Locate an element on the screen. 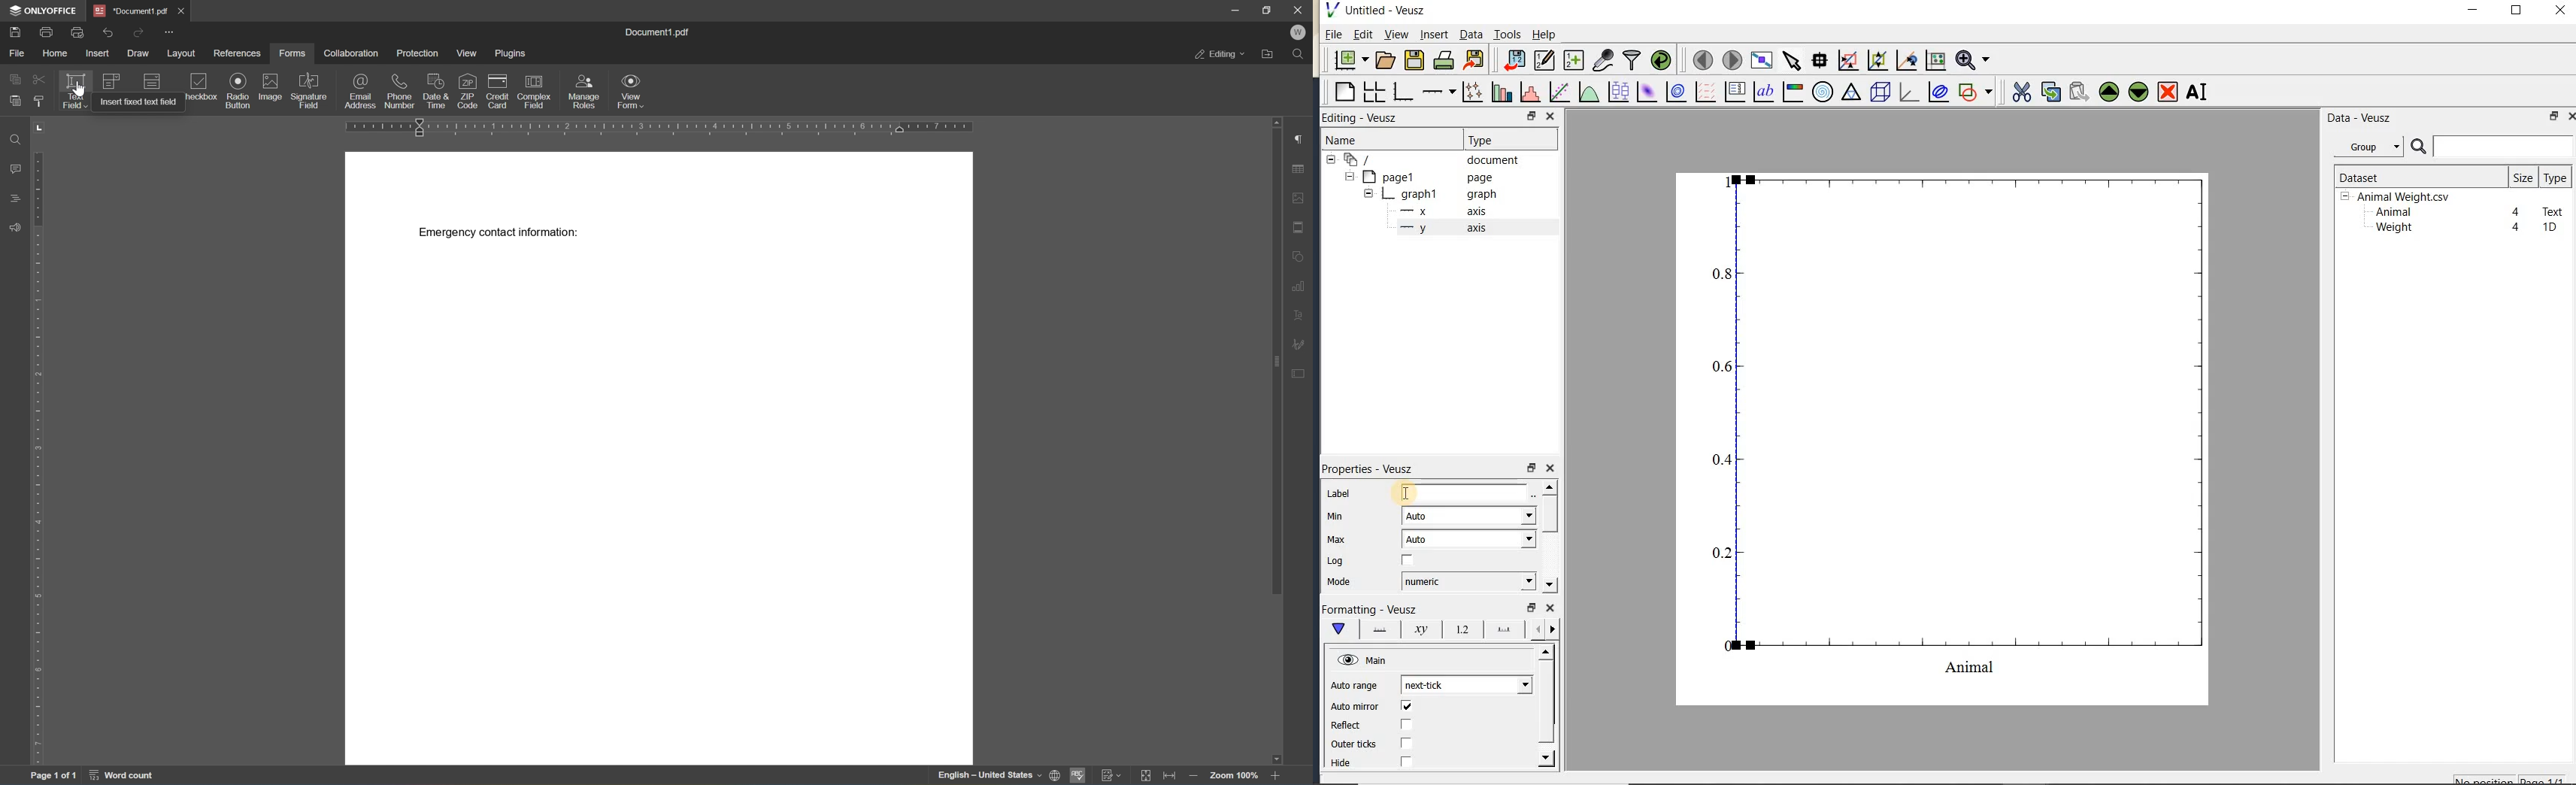  ruler is located at coordinates (665, 127).